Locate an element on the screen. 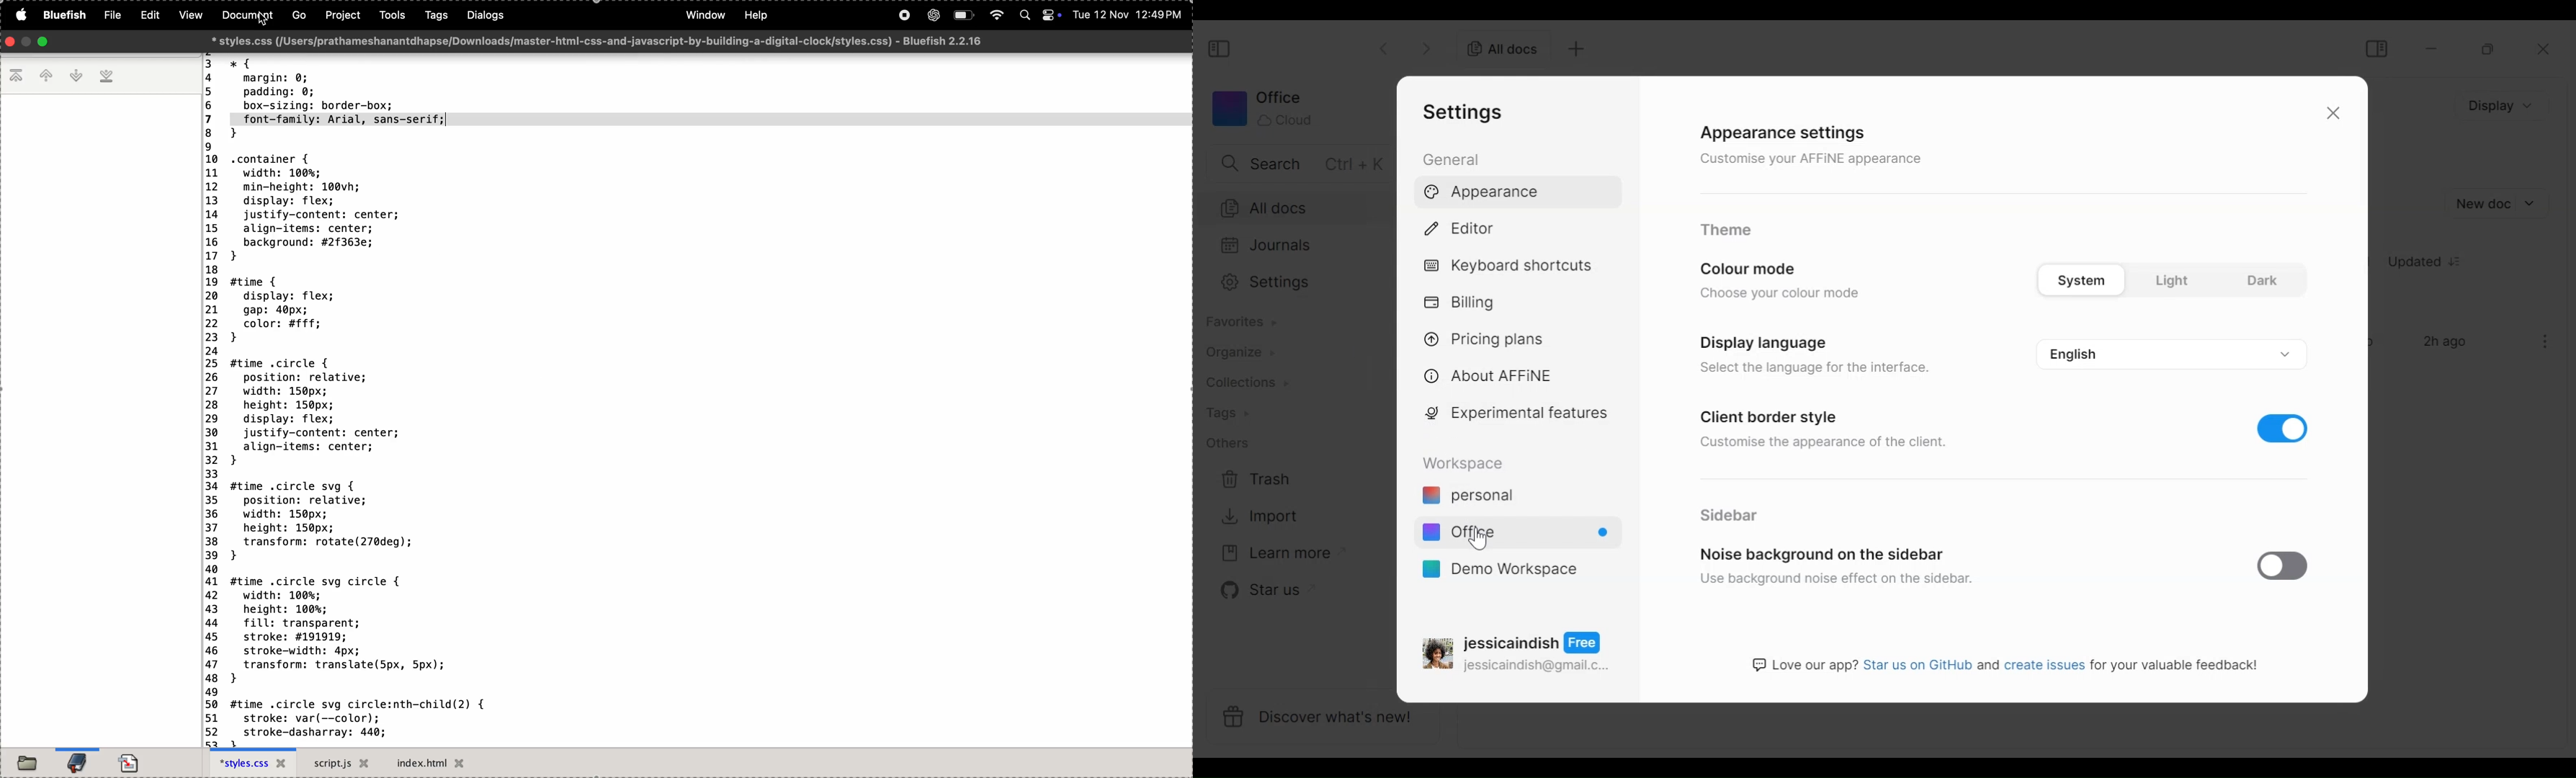 The image size is (2576, 784). Keyboard shortcuts is located at coordinates (1511, 267).